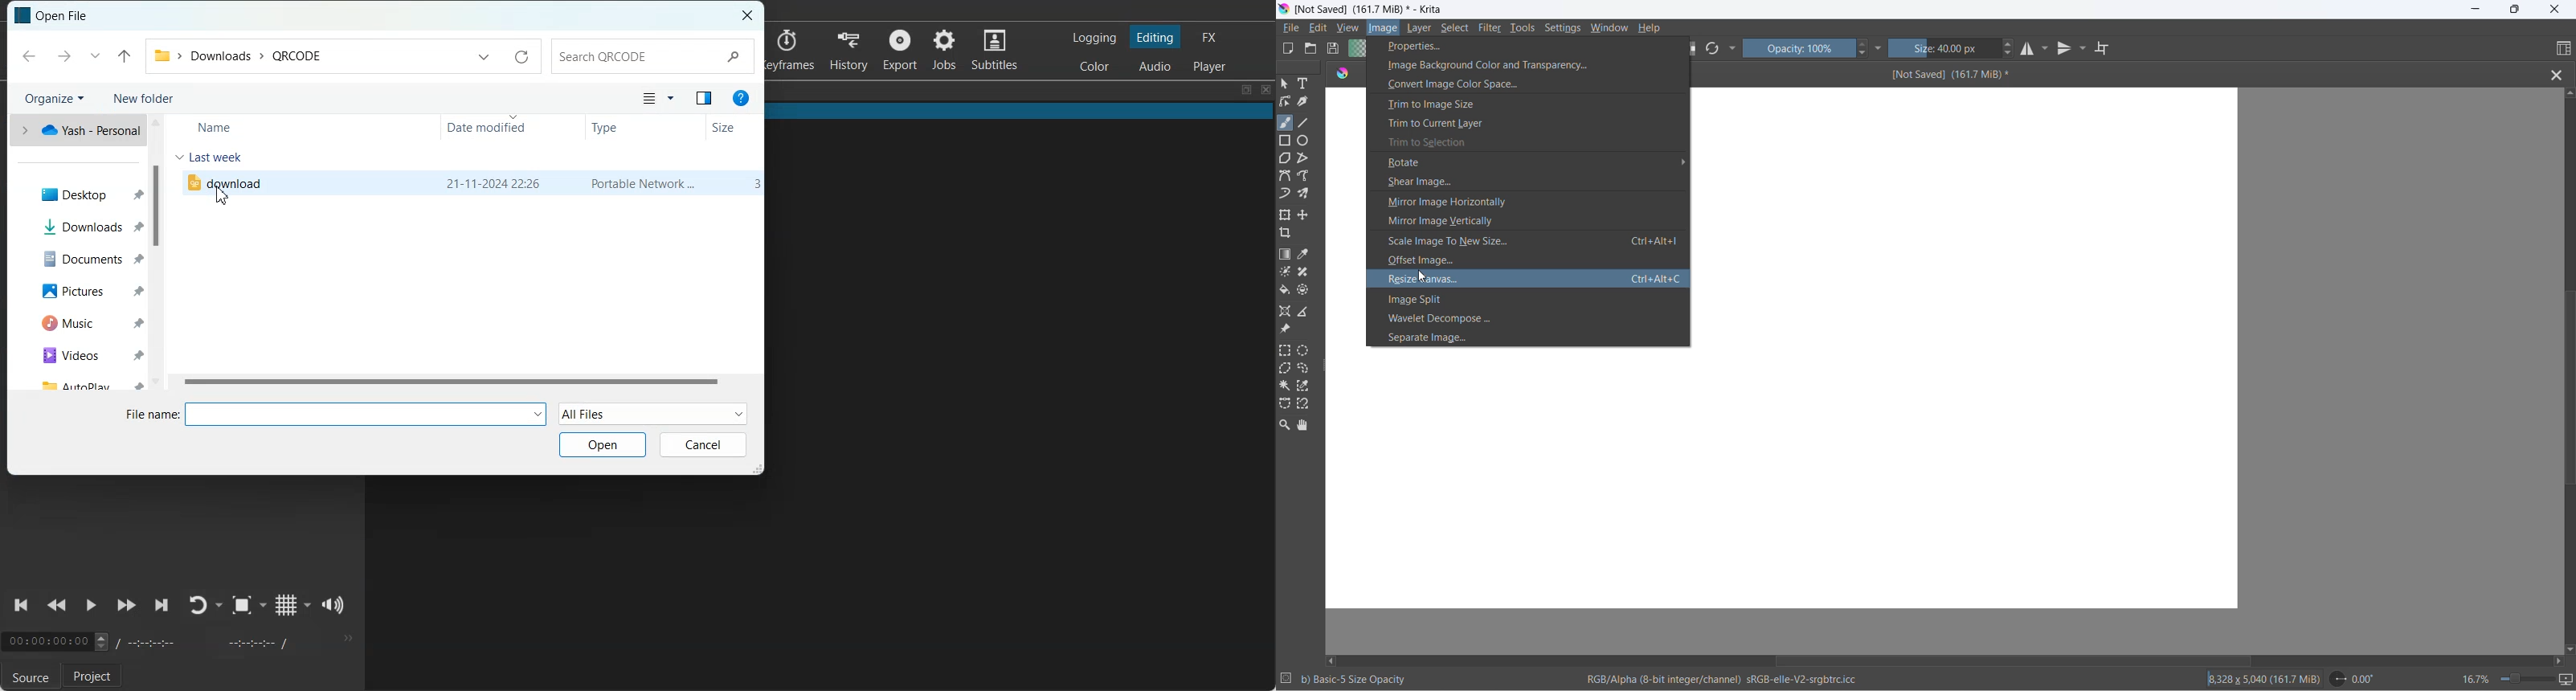 This screenshot has width=2576, height=700. What do you see at coordinates (1286, 370) in the screenshot?
I see `polygonal selection tool` at bounding box center [1286, 370].